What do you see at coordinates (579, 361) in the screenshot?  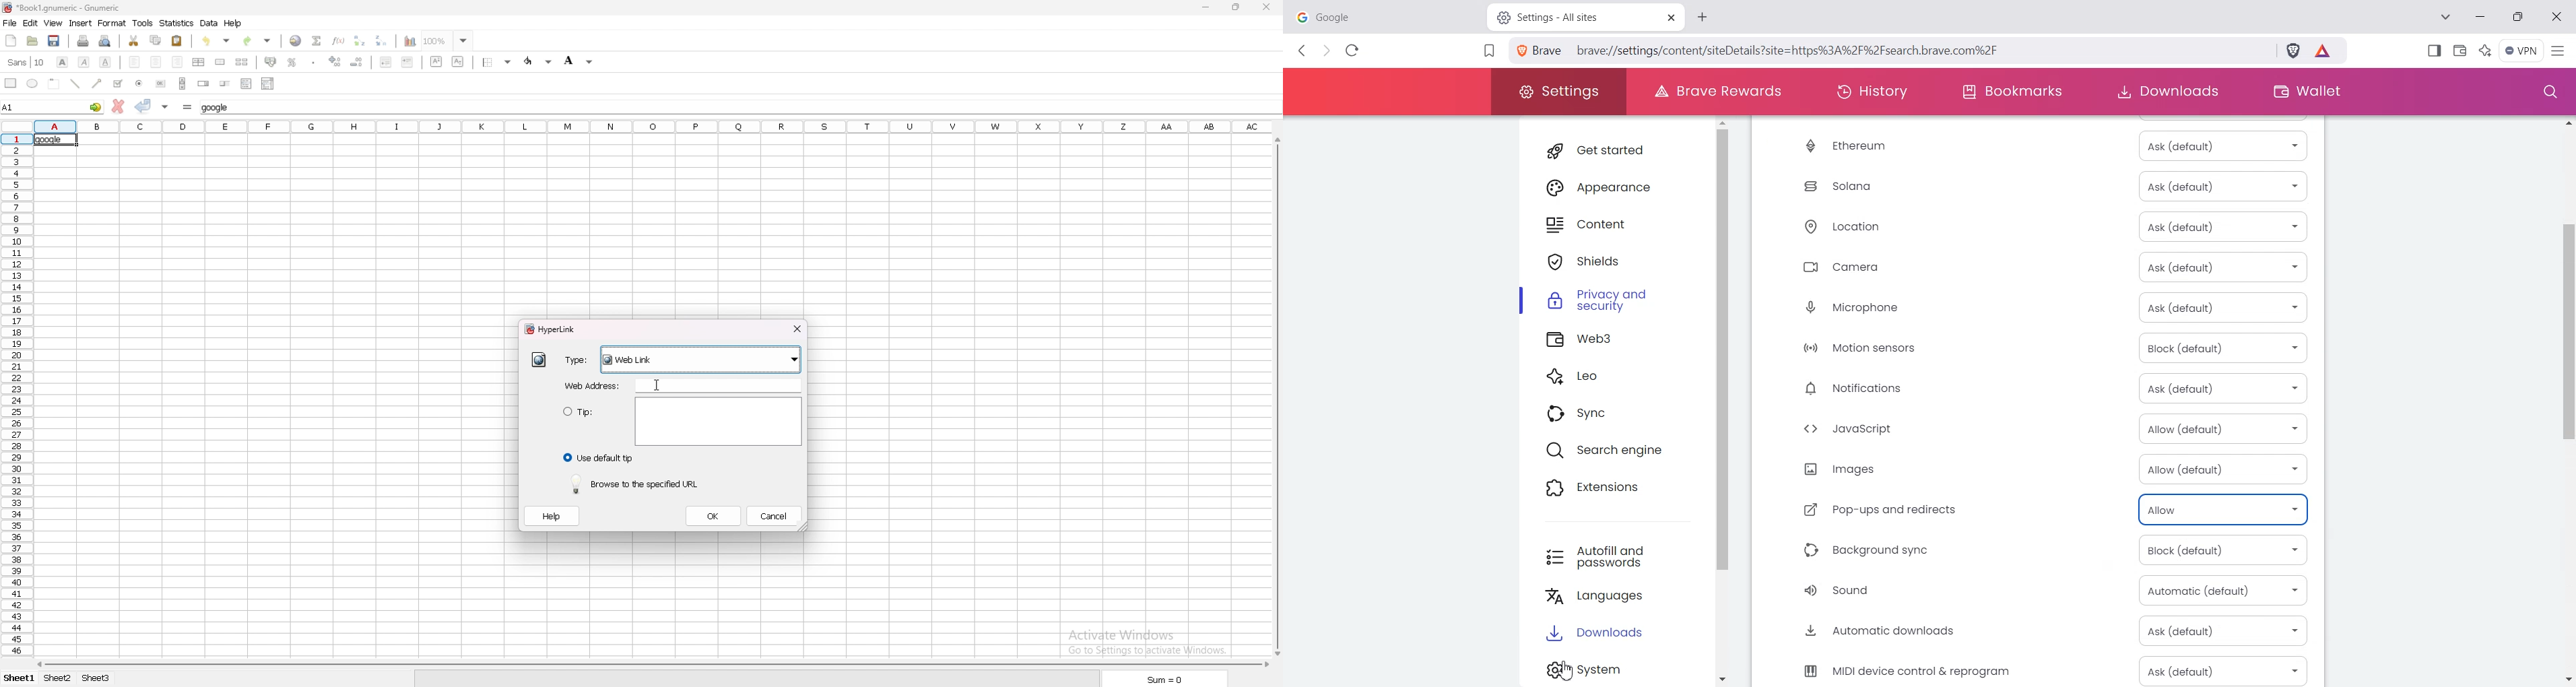 I see `type` at bounding box center [579, 361].